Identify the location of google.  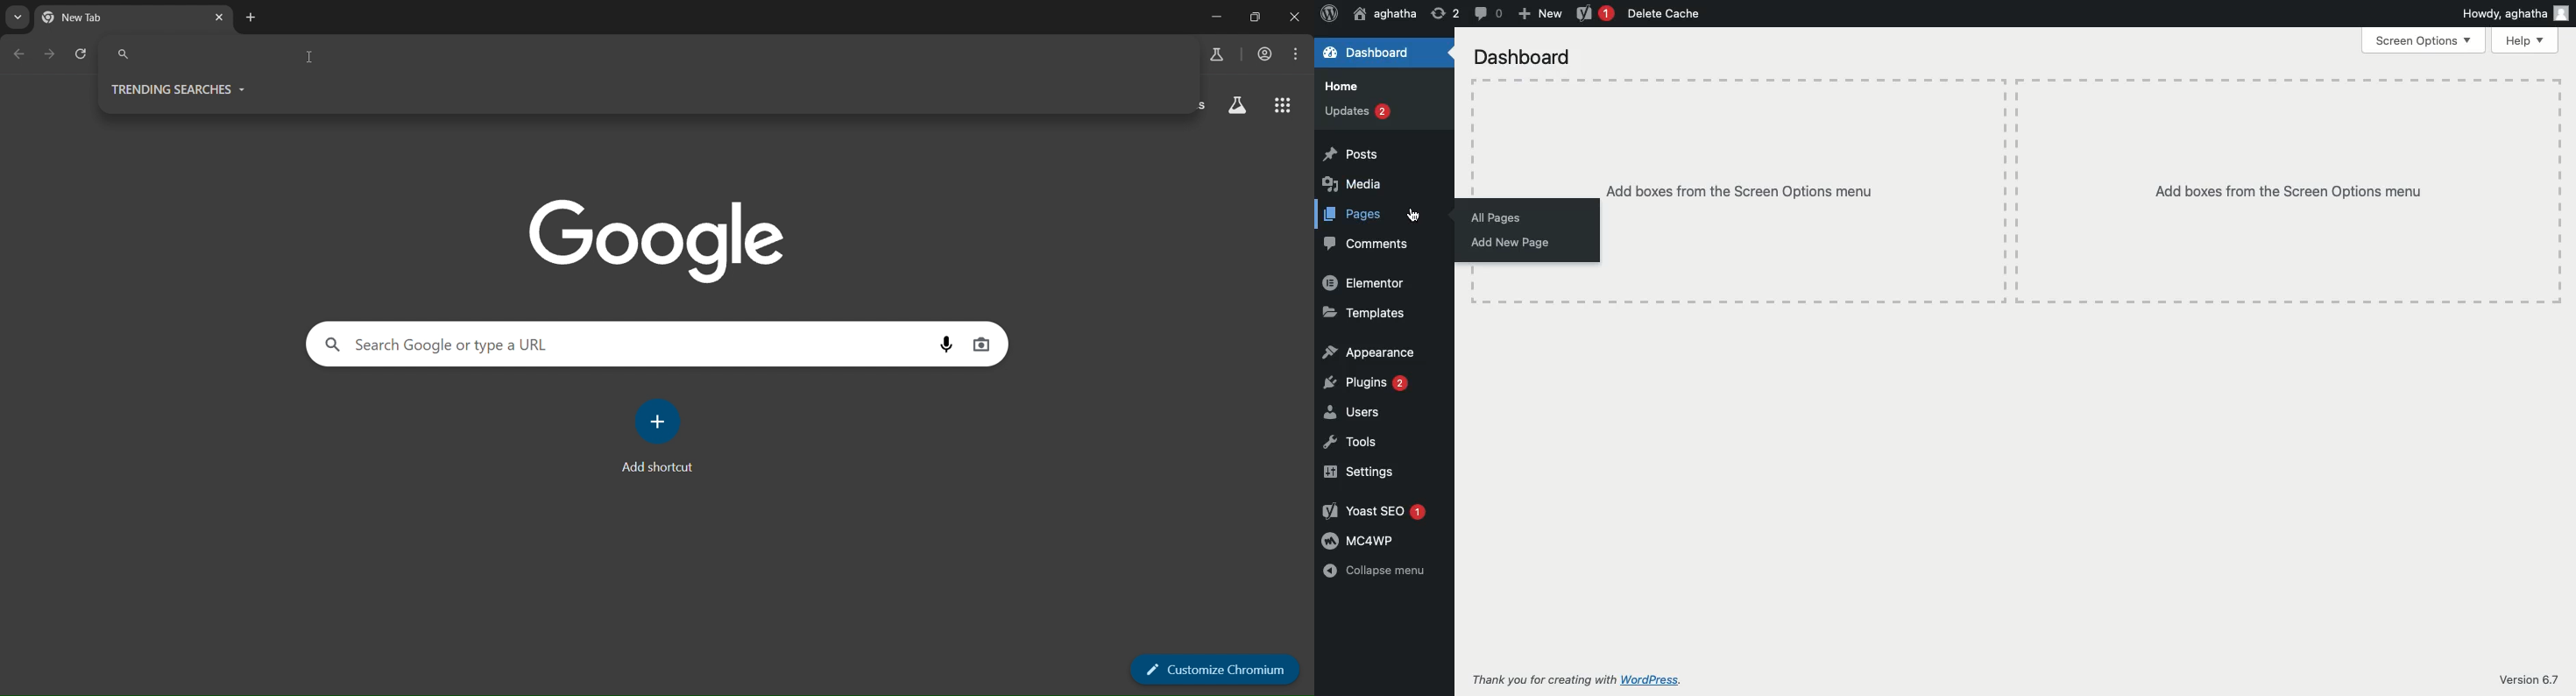
(659, 240).